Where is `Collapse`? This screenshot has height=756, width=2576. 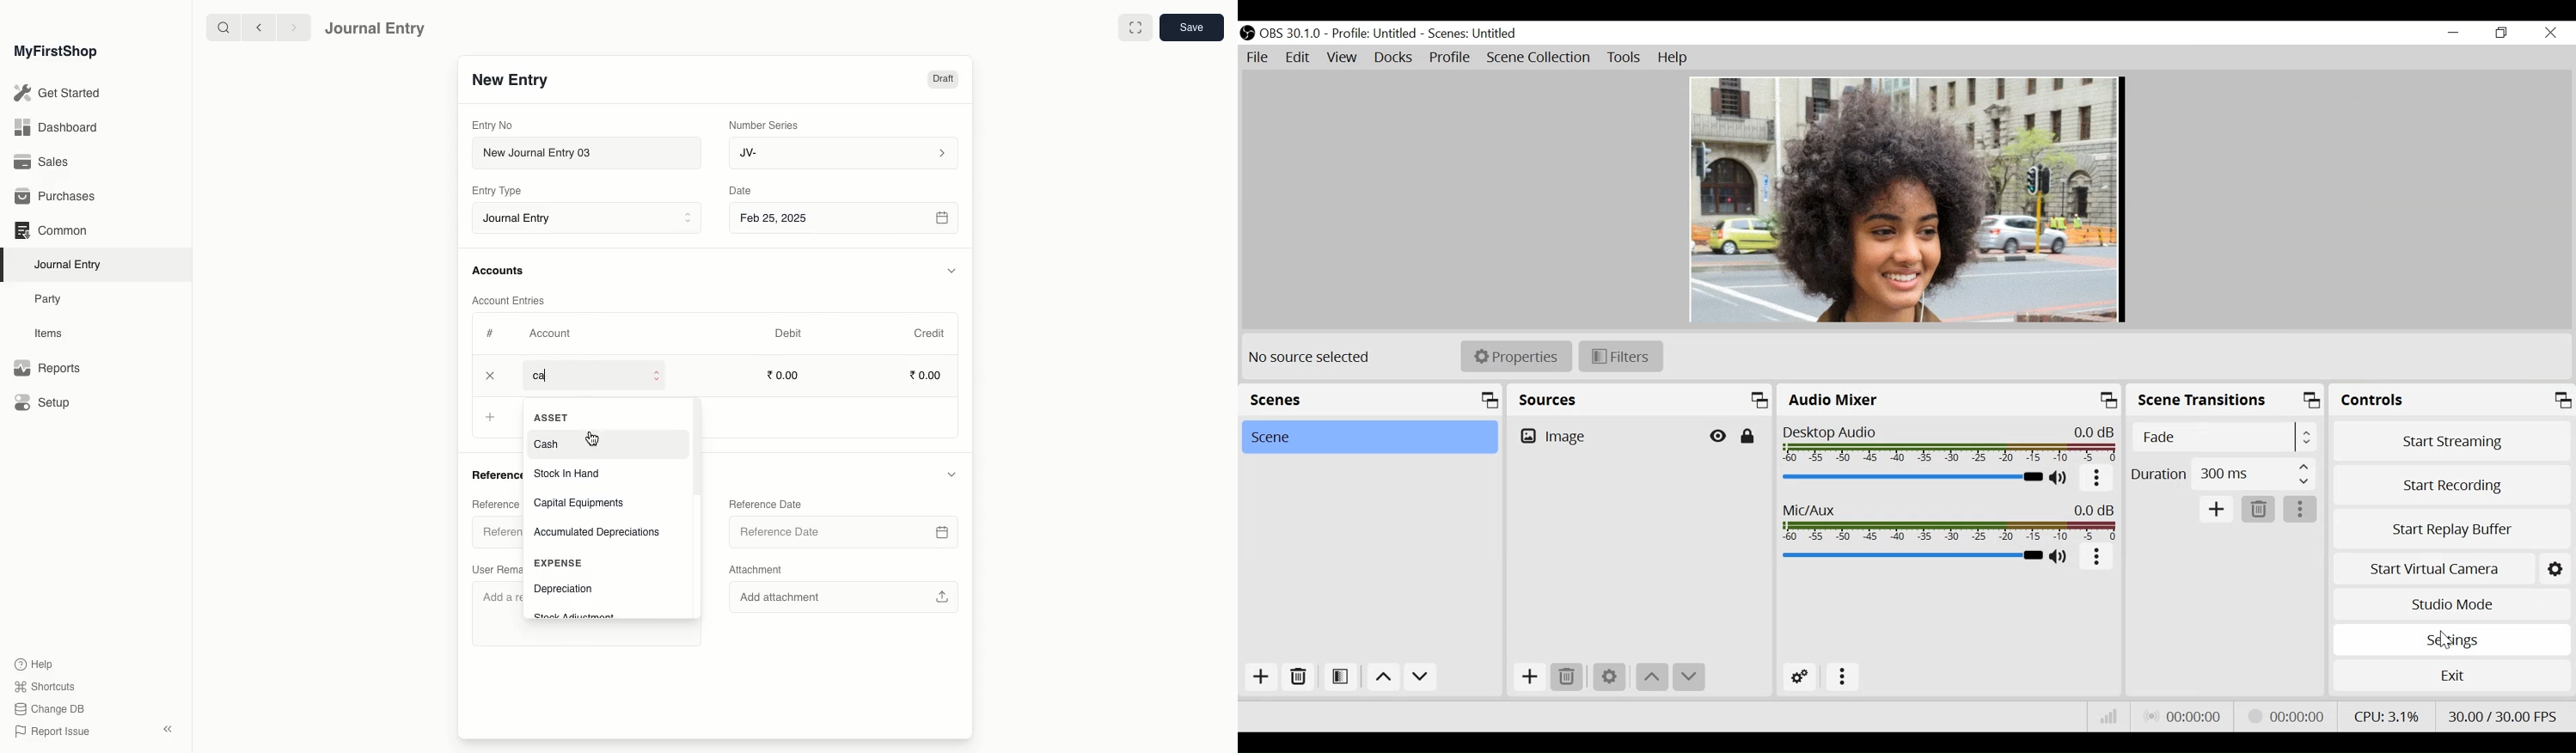 Collapse is located at coordinates (168, 729).